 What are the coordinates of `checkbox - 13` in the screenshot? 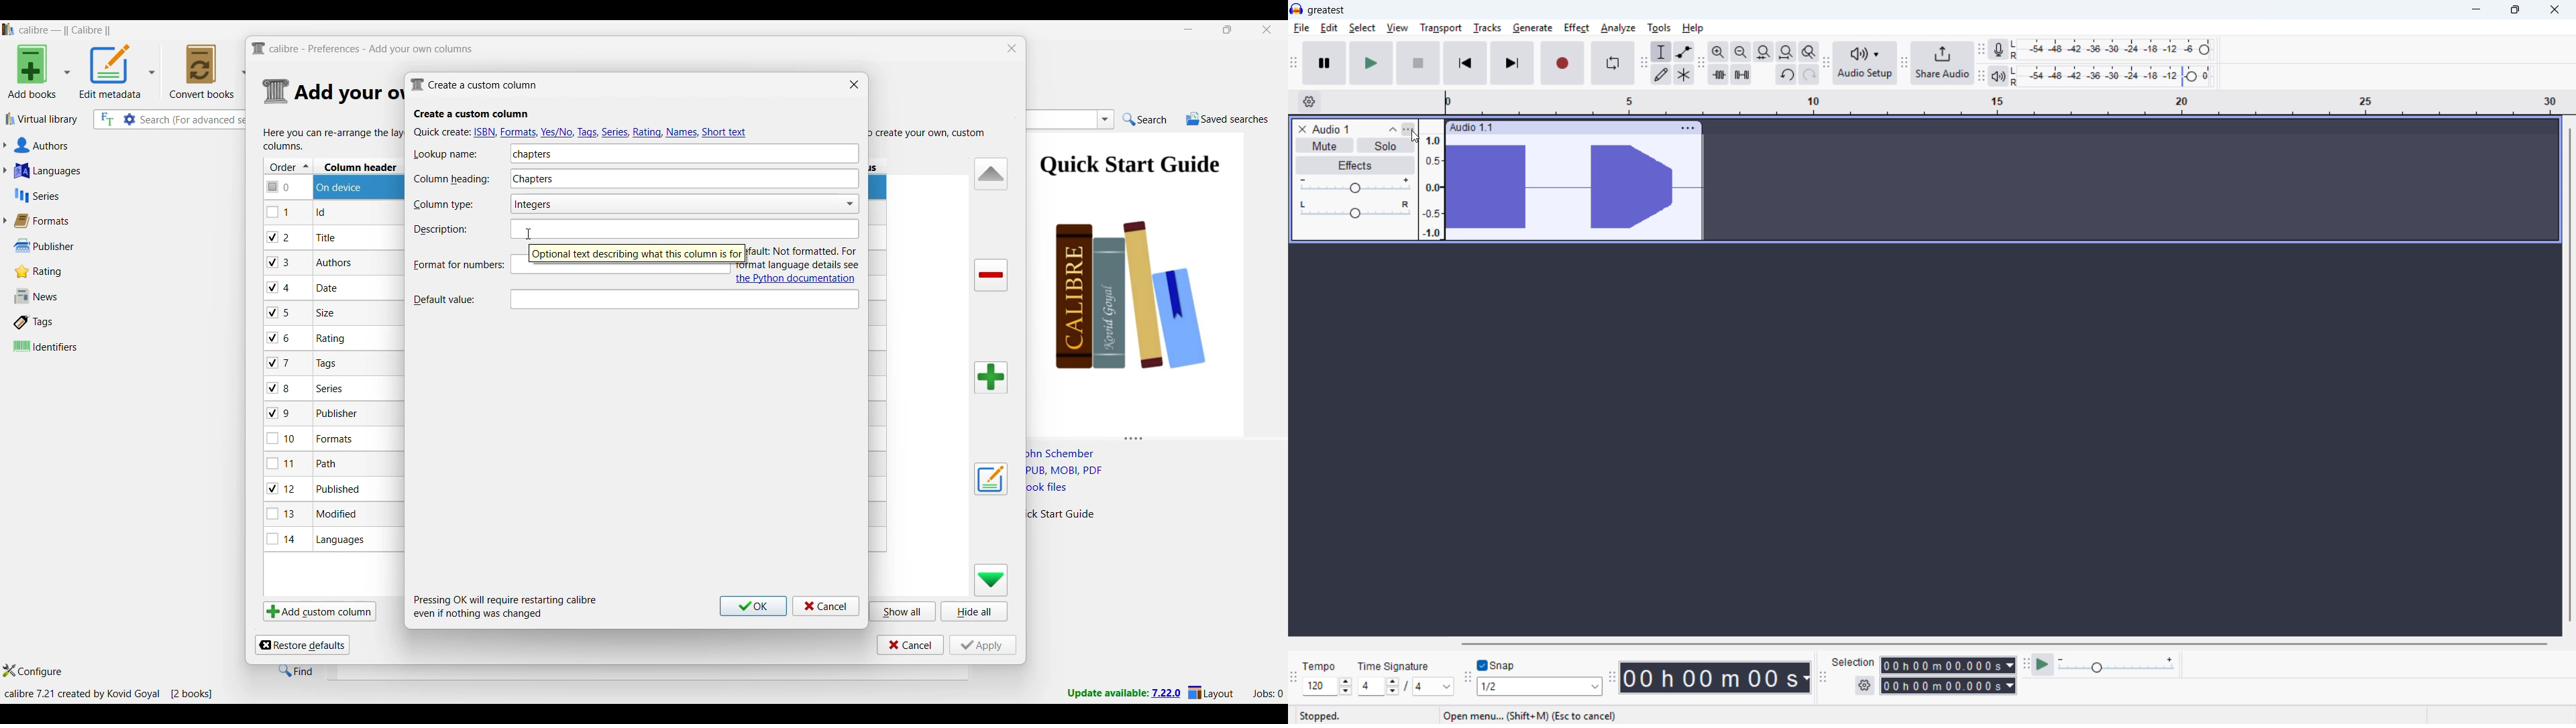 It's located at (282, 514).